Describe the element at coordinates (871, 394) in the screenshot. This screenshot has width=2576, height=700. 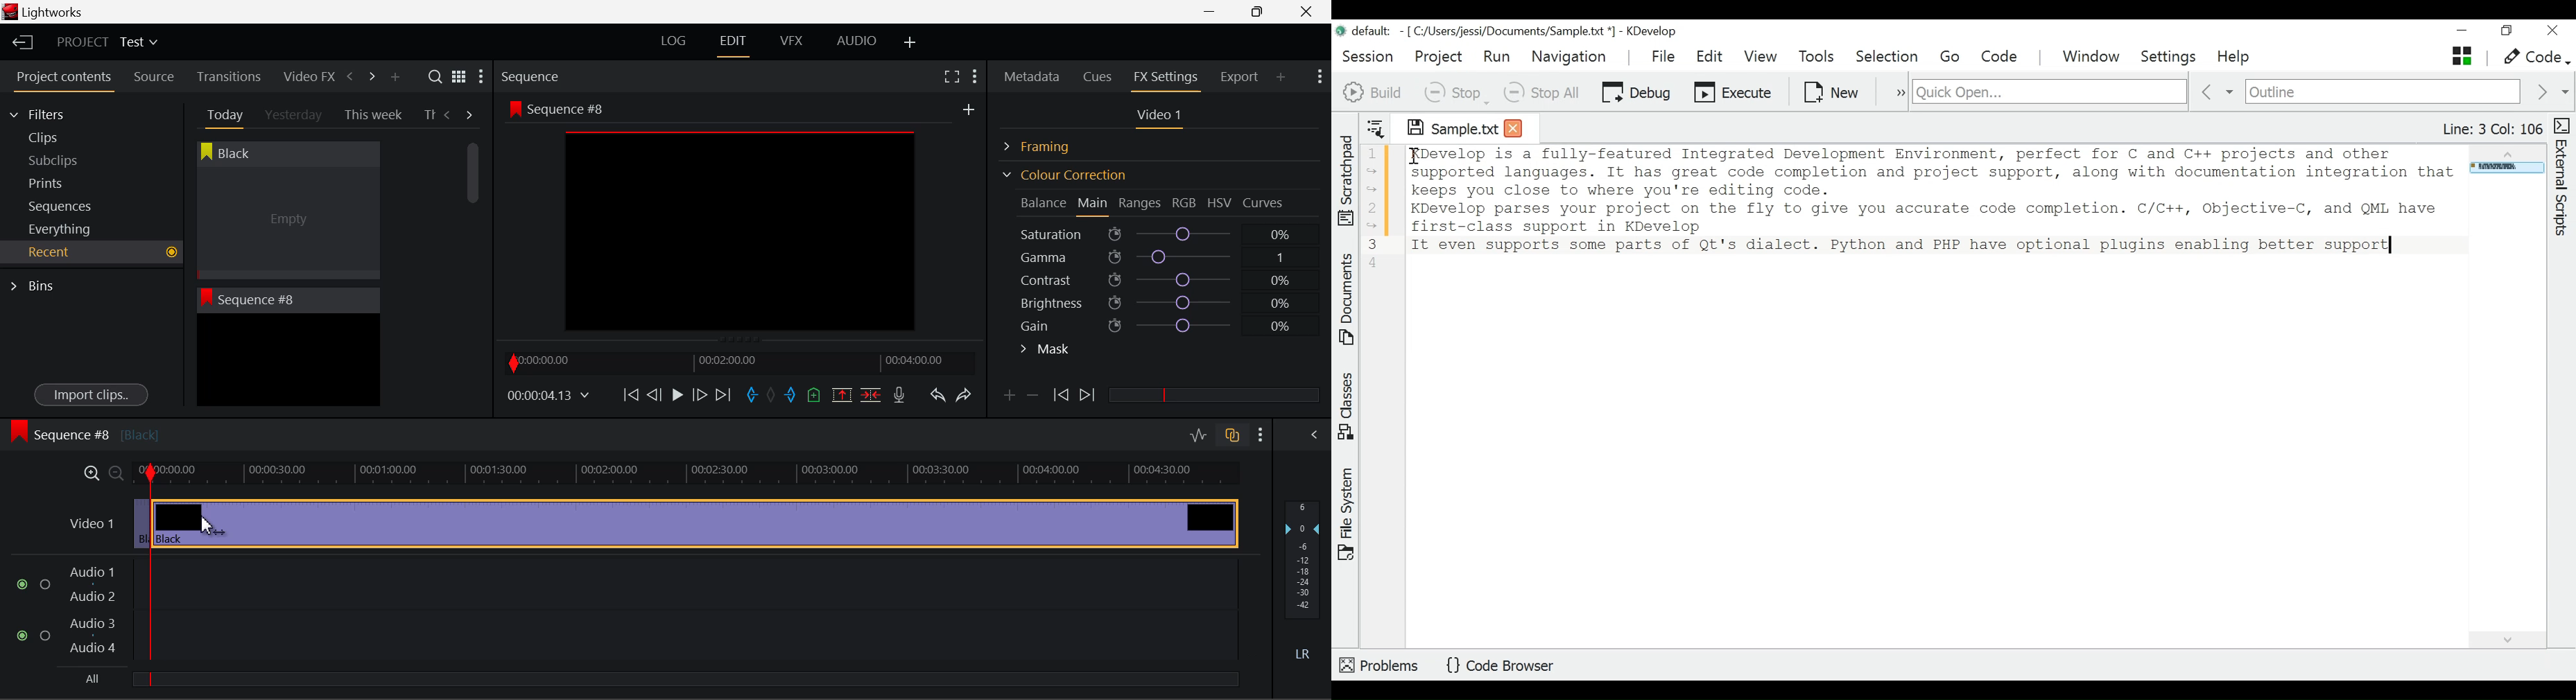
I see `Delete/Cut` at that location.